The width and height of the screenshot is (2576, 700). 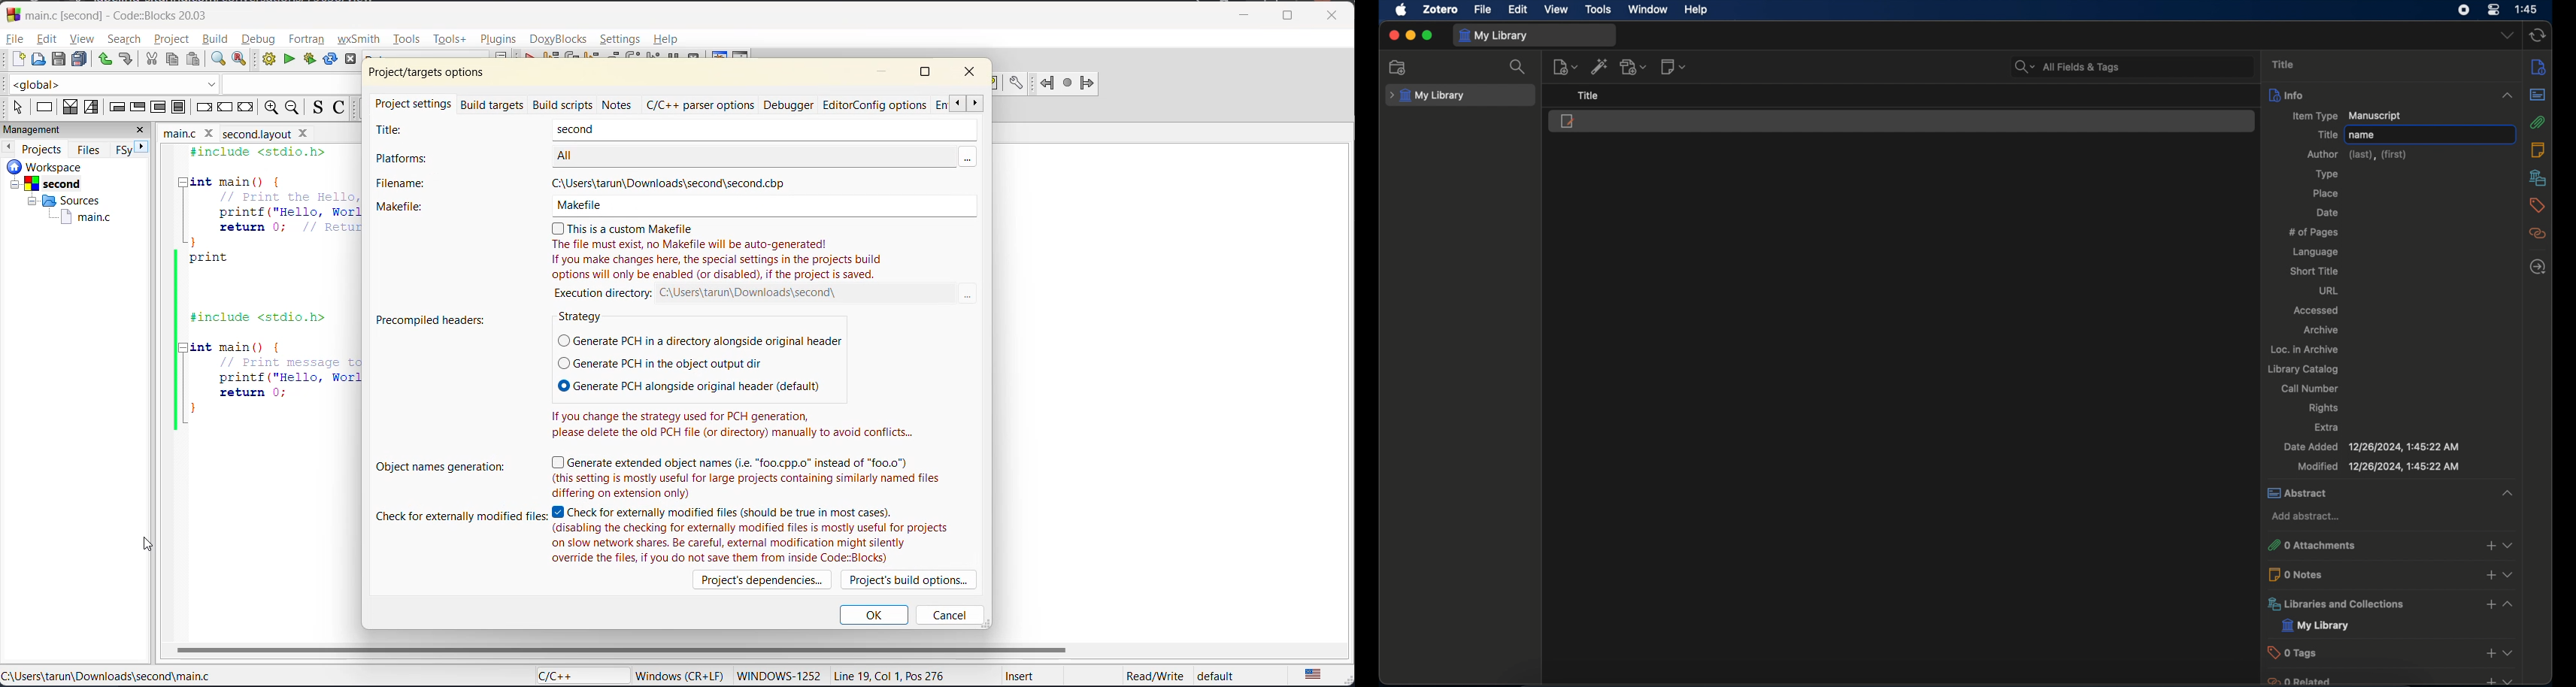 I want to click on minimize, so click(x=1410, y=36).